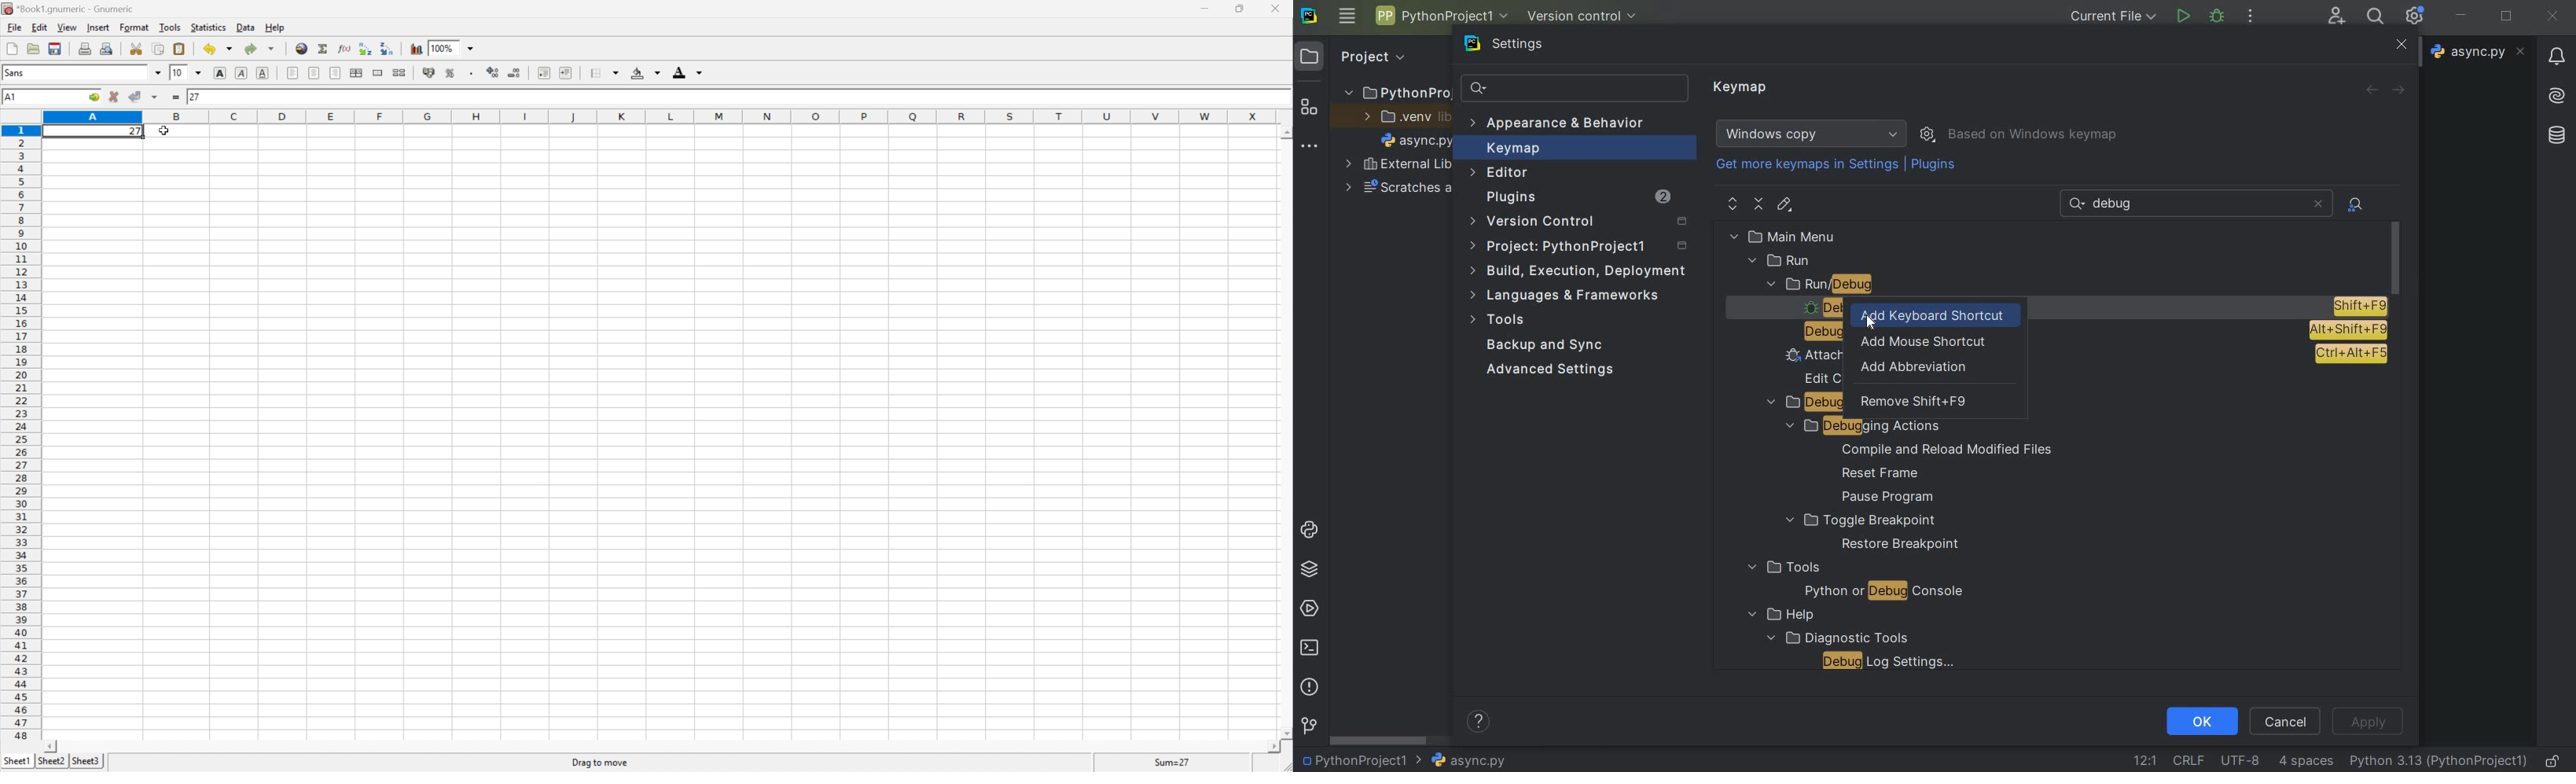 This screenshot has height=784, width=2576. What do you see at coordinates (302, 50) in the screenshot?
I see `Insert a hyperlink` at bounding box center [302, 50].